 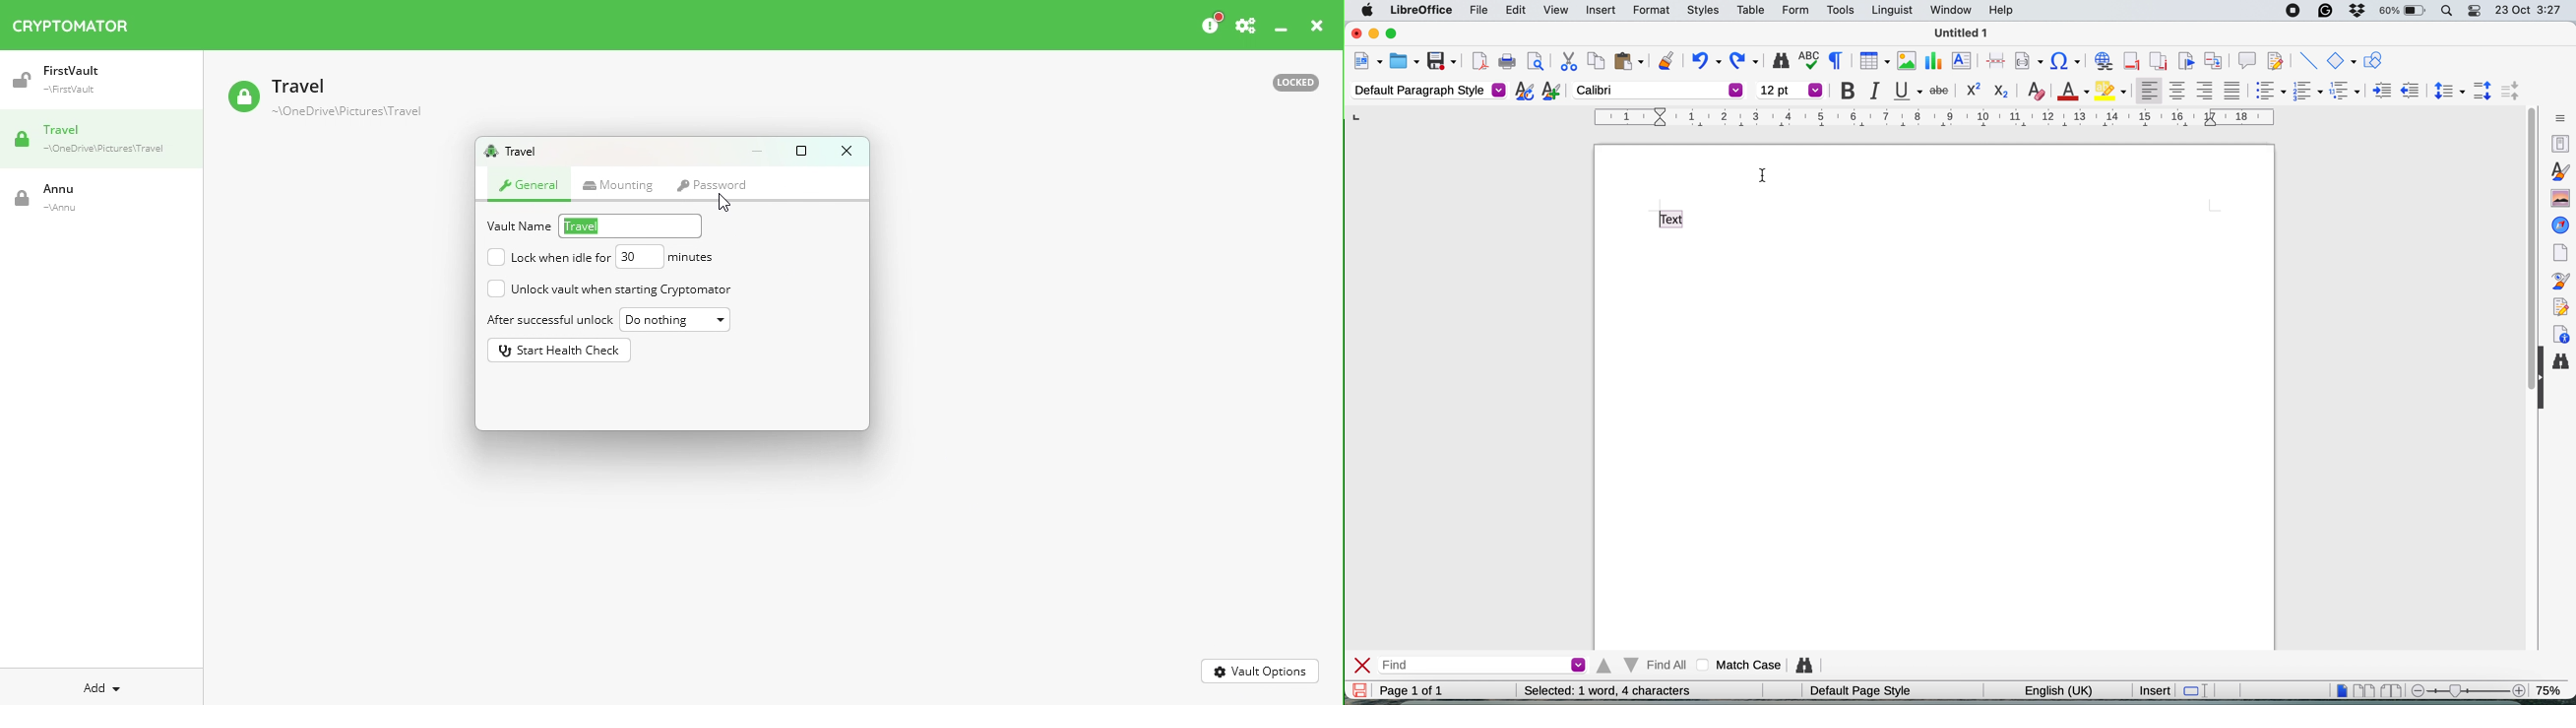 What do you see at coordinates (2233, 90) in the screenshot?
I see `justified` at bounding box center [2233, 90].